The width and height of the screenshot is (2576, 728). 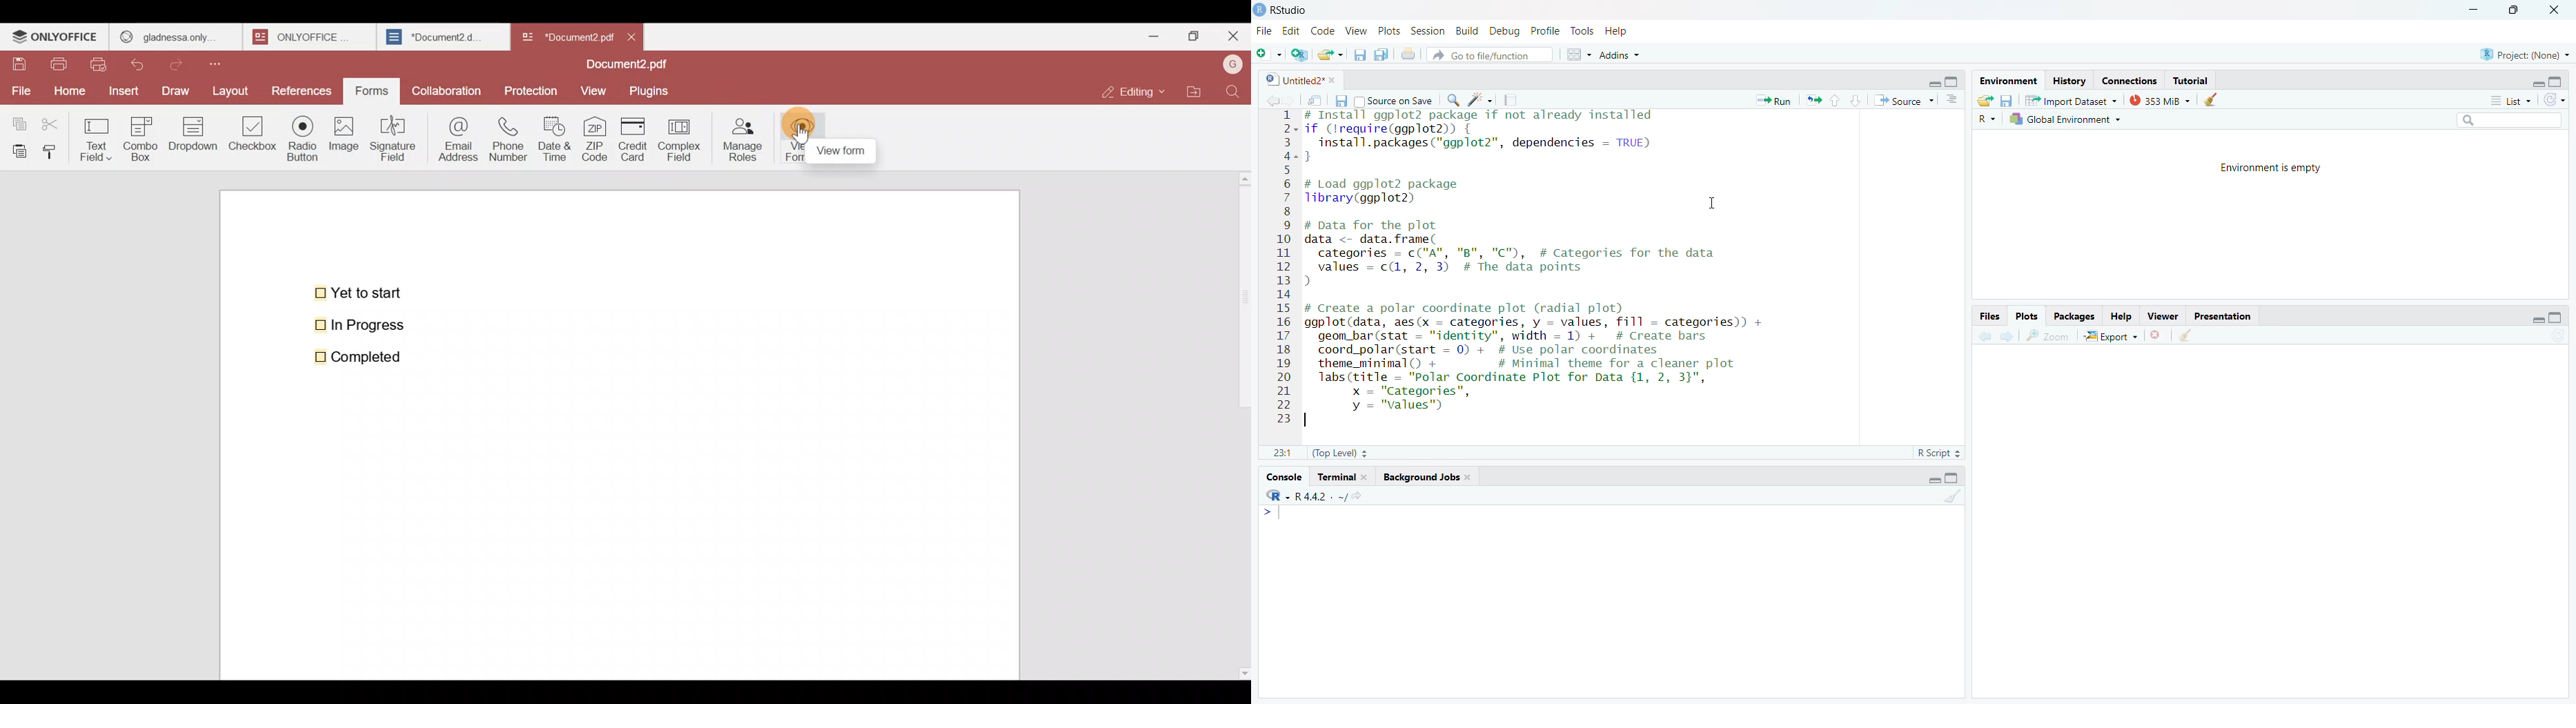 I want to click on view form, so click(x=841, y=151).